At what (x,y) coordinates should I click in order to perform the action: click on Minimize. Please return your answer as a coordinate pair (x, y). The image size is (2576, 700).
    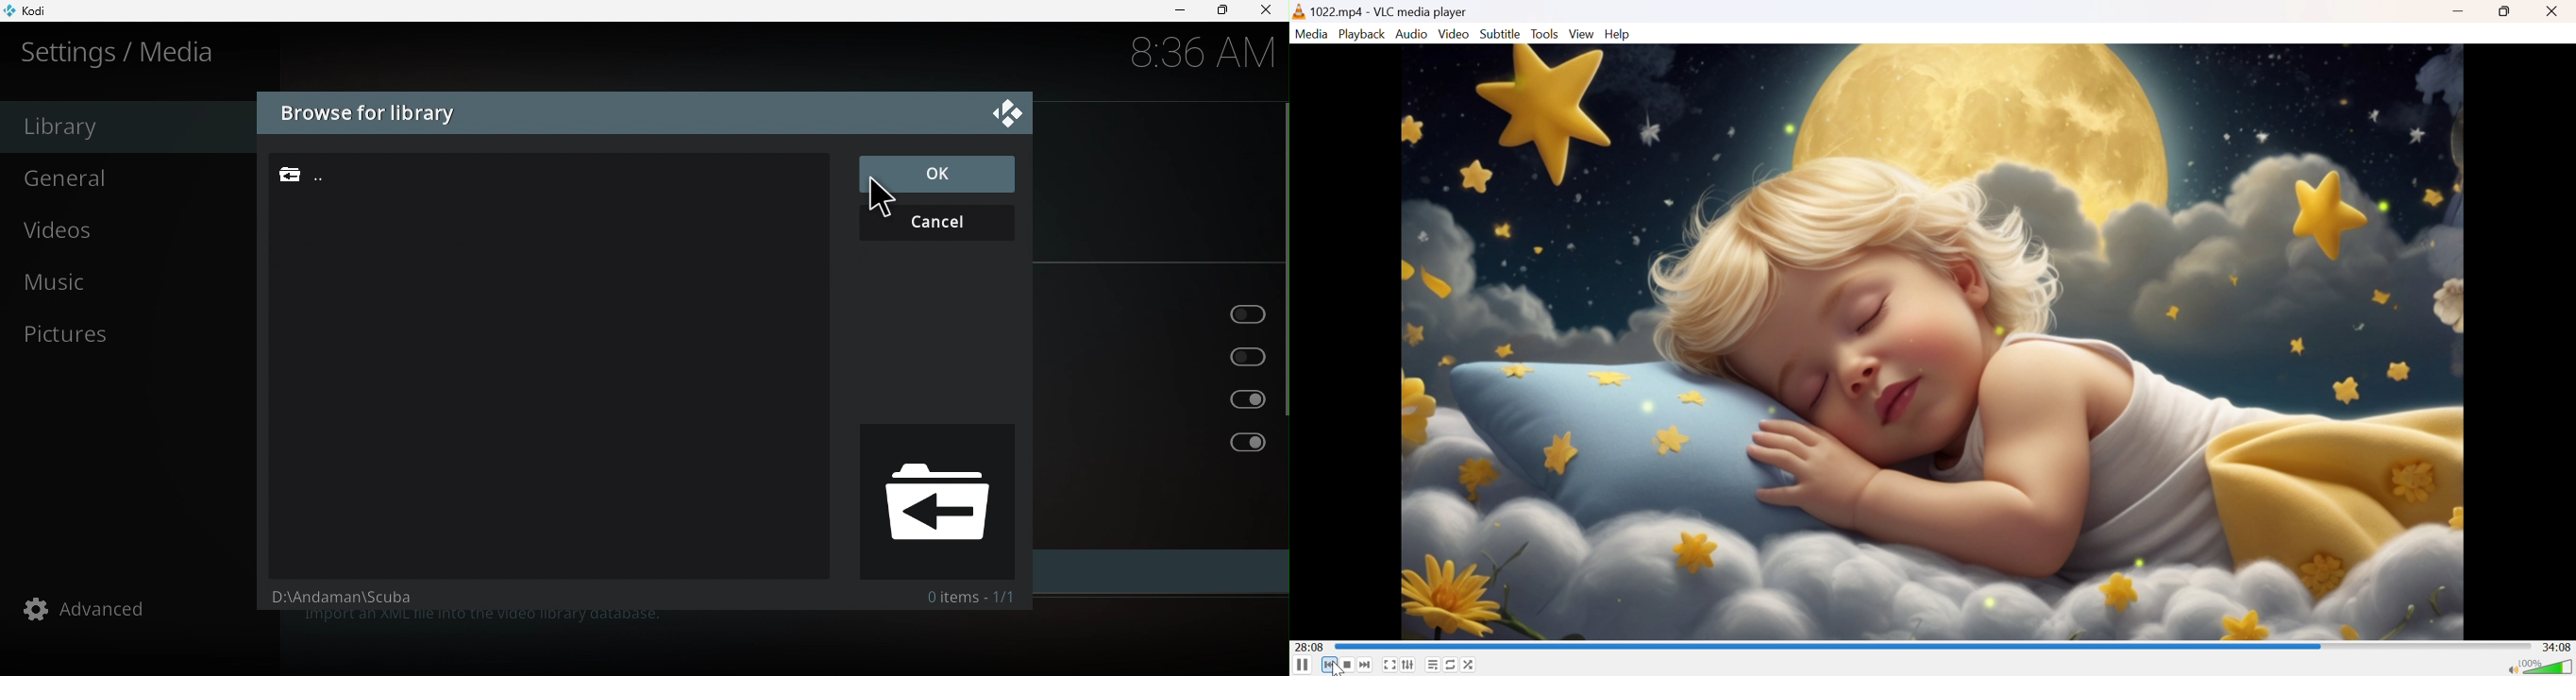
    Looking at the image, I should click on (1172, 11).